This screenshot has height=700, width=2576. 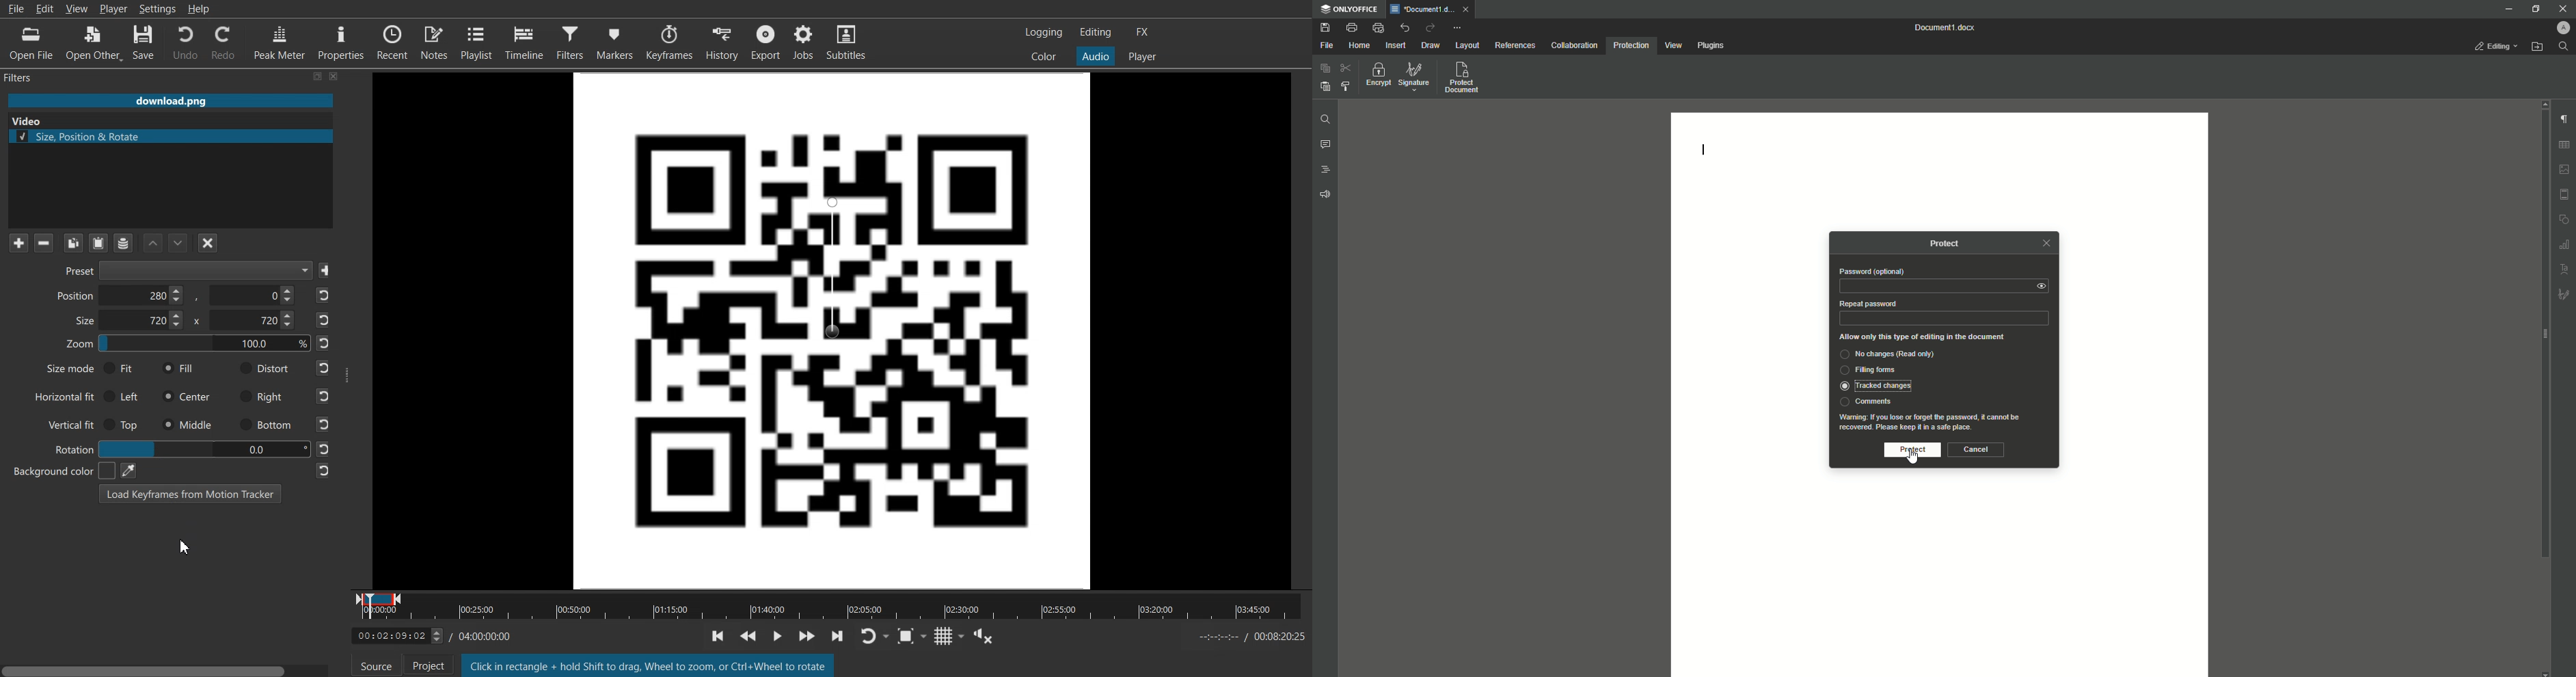 I want to click on Open From File, so click(x=2536, y=47).